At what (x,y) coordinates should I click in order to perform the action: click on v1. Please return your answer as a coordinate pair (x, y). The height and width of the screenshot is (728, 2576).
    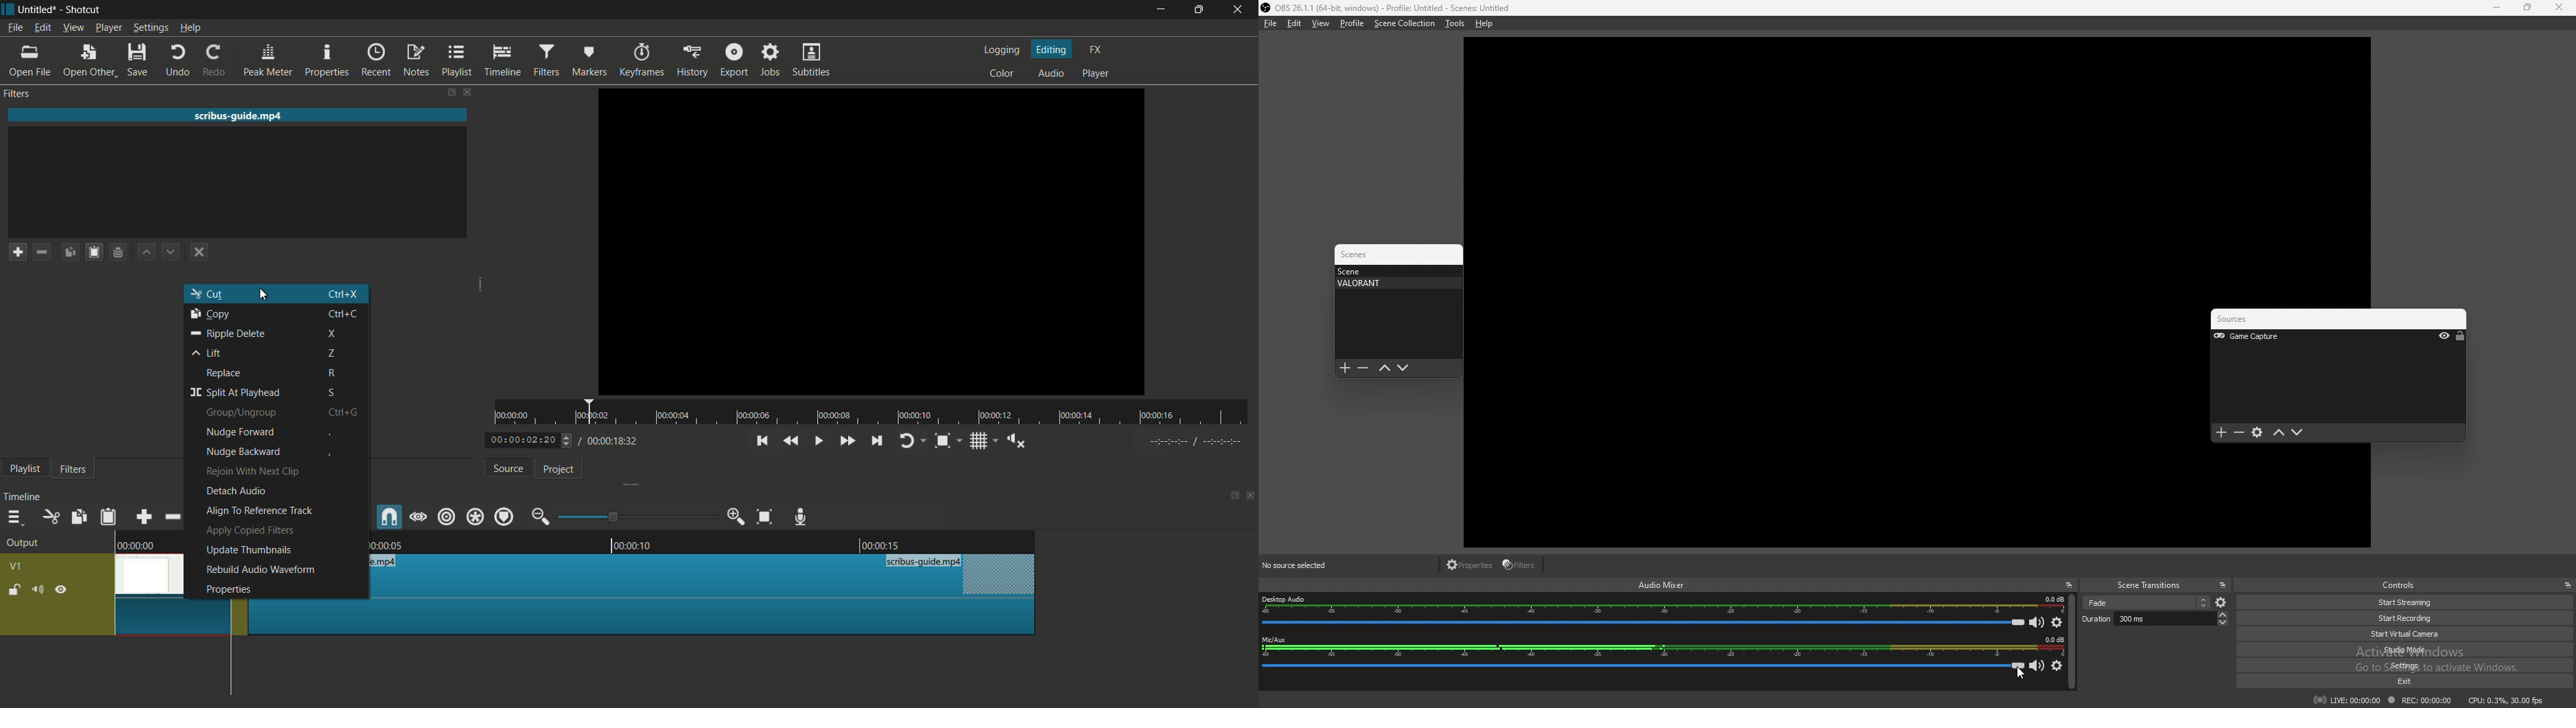
    Looking at the image, I should click on (16, 566).